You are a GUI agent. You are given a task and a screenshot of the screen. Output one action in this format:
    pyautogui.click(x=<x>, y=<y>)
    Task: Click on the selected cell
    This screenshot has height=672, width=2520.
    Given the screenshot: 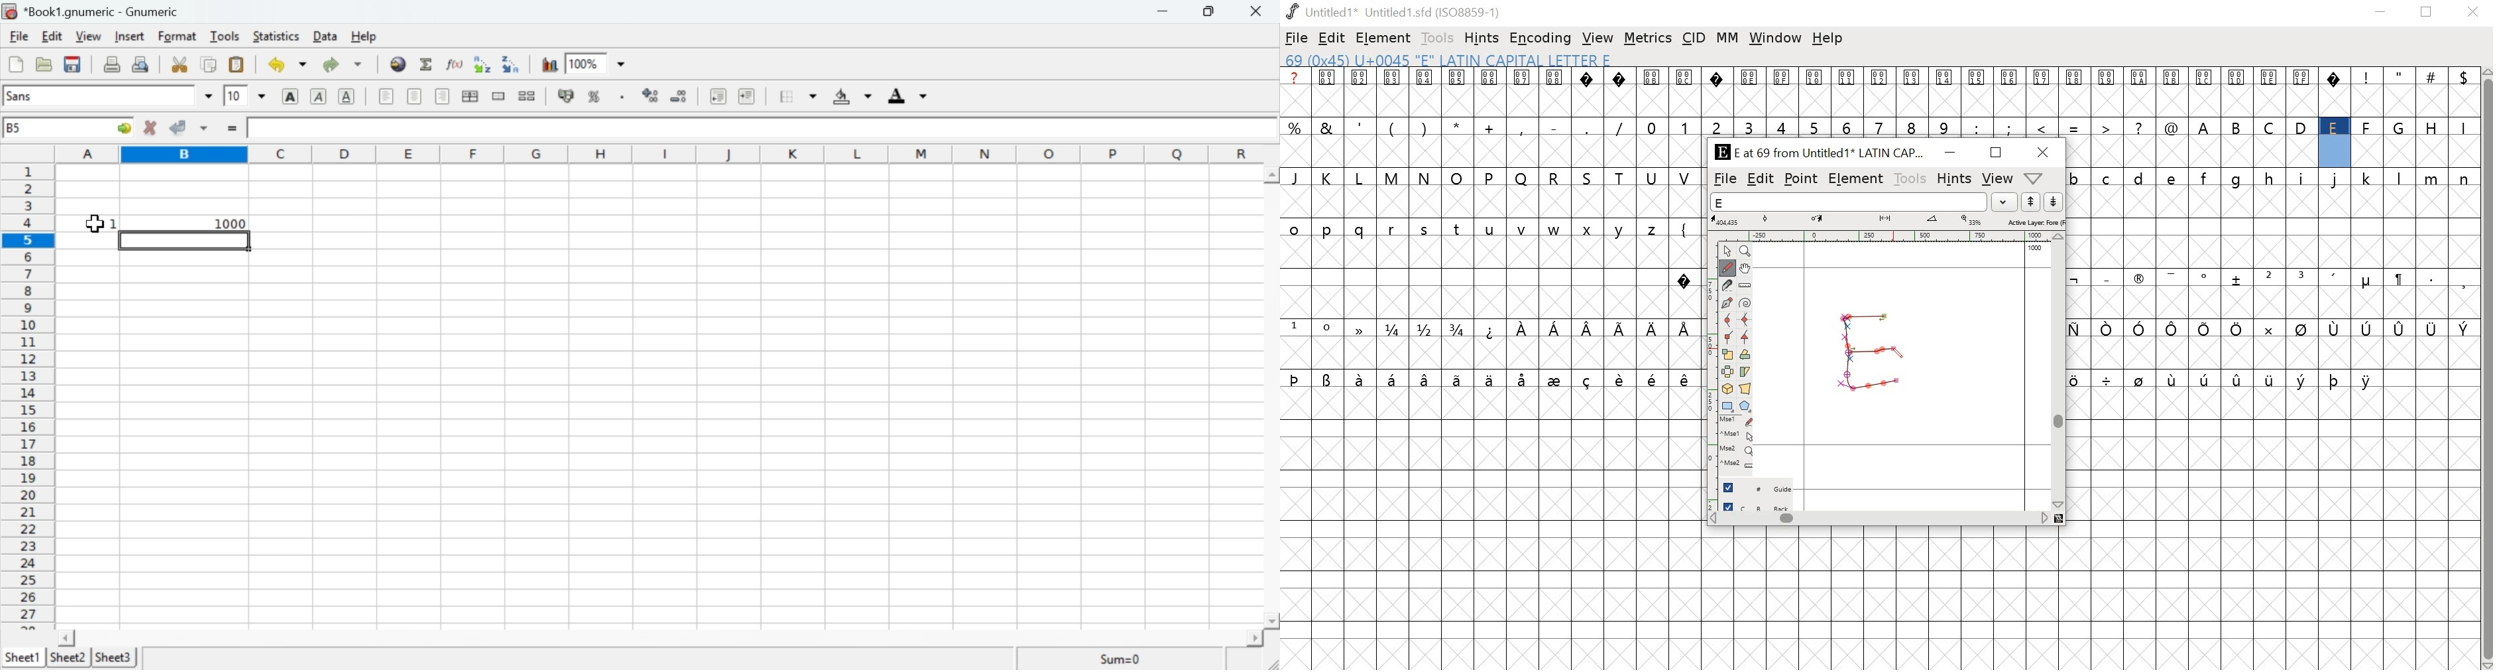 What is the action you would take?
    pyautogui.click(x=185, y=241)
    